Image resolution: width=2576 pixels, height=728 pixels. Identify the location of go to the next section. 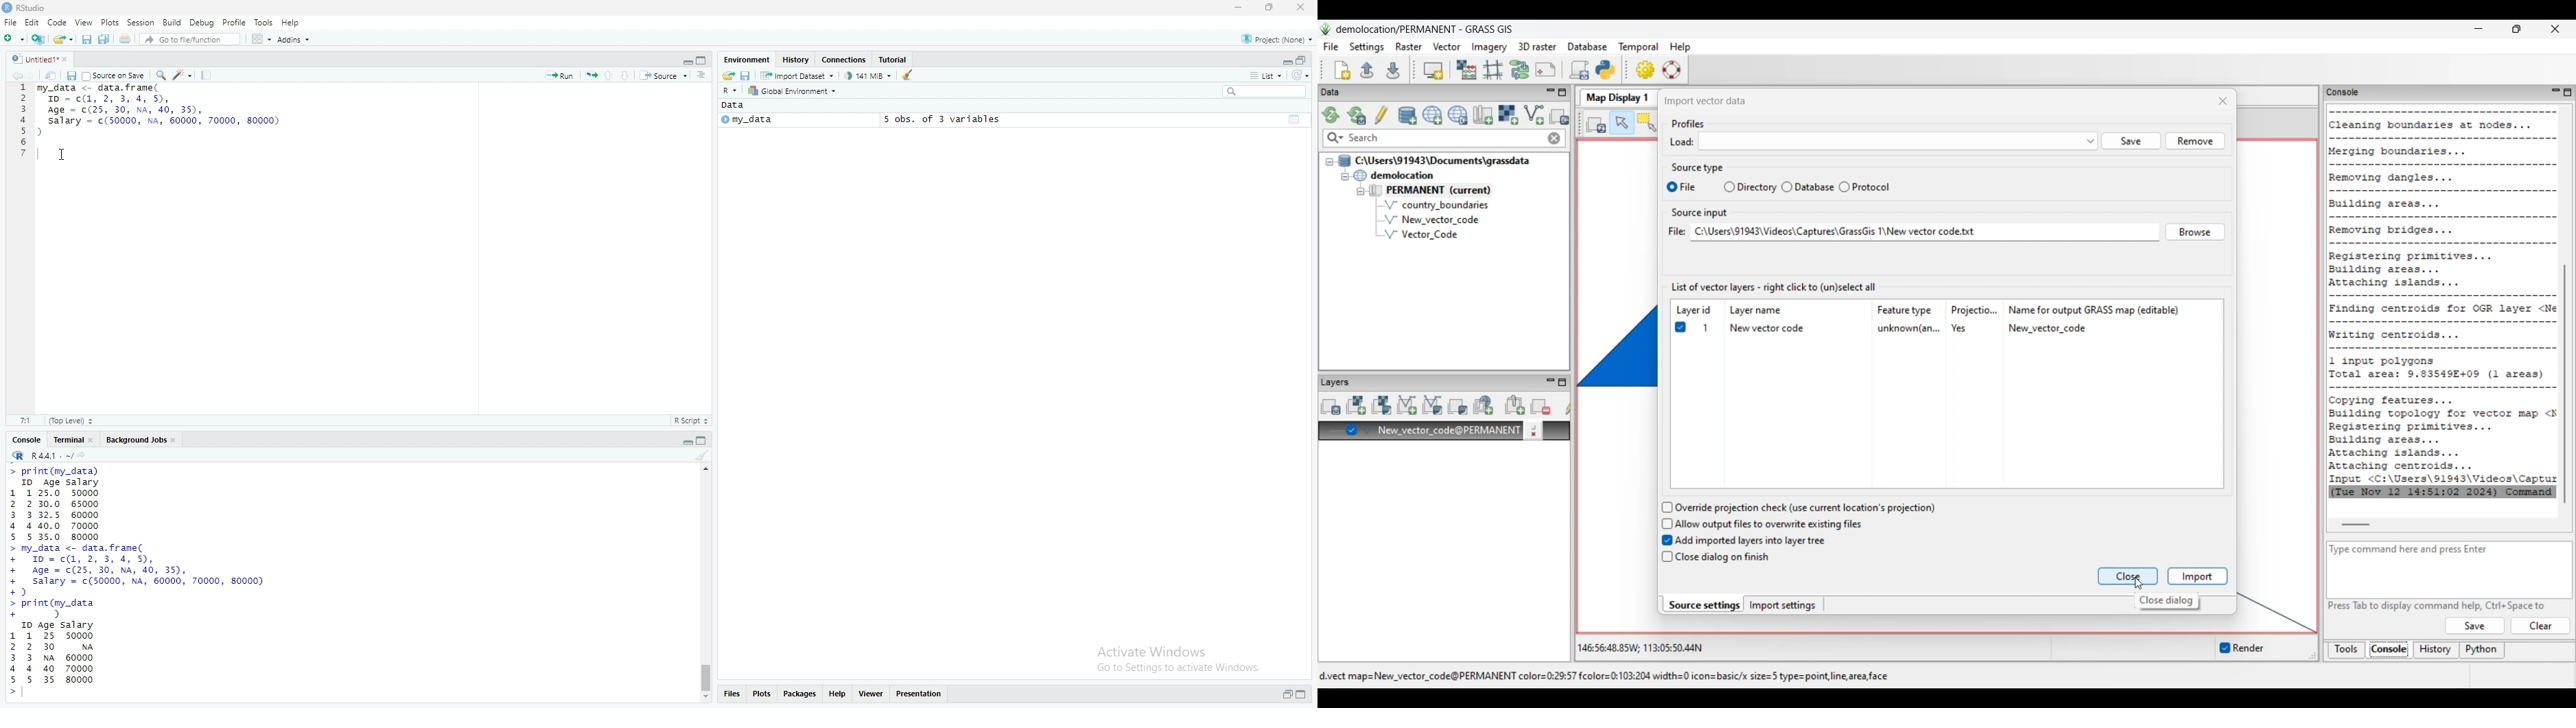
(629, 76).